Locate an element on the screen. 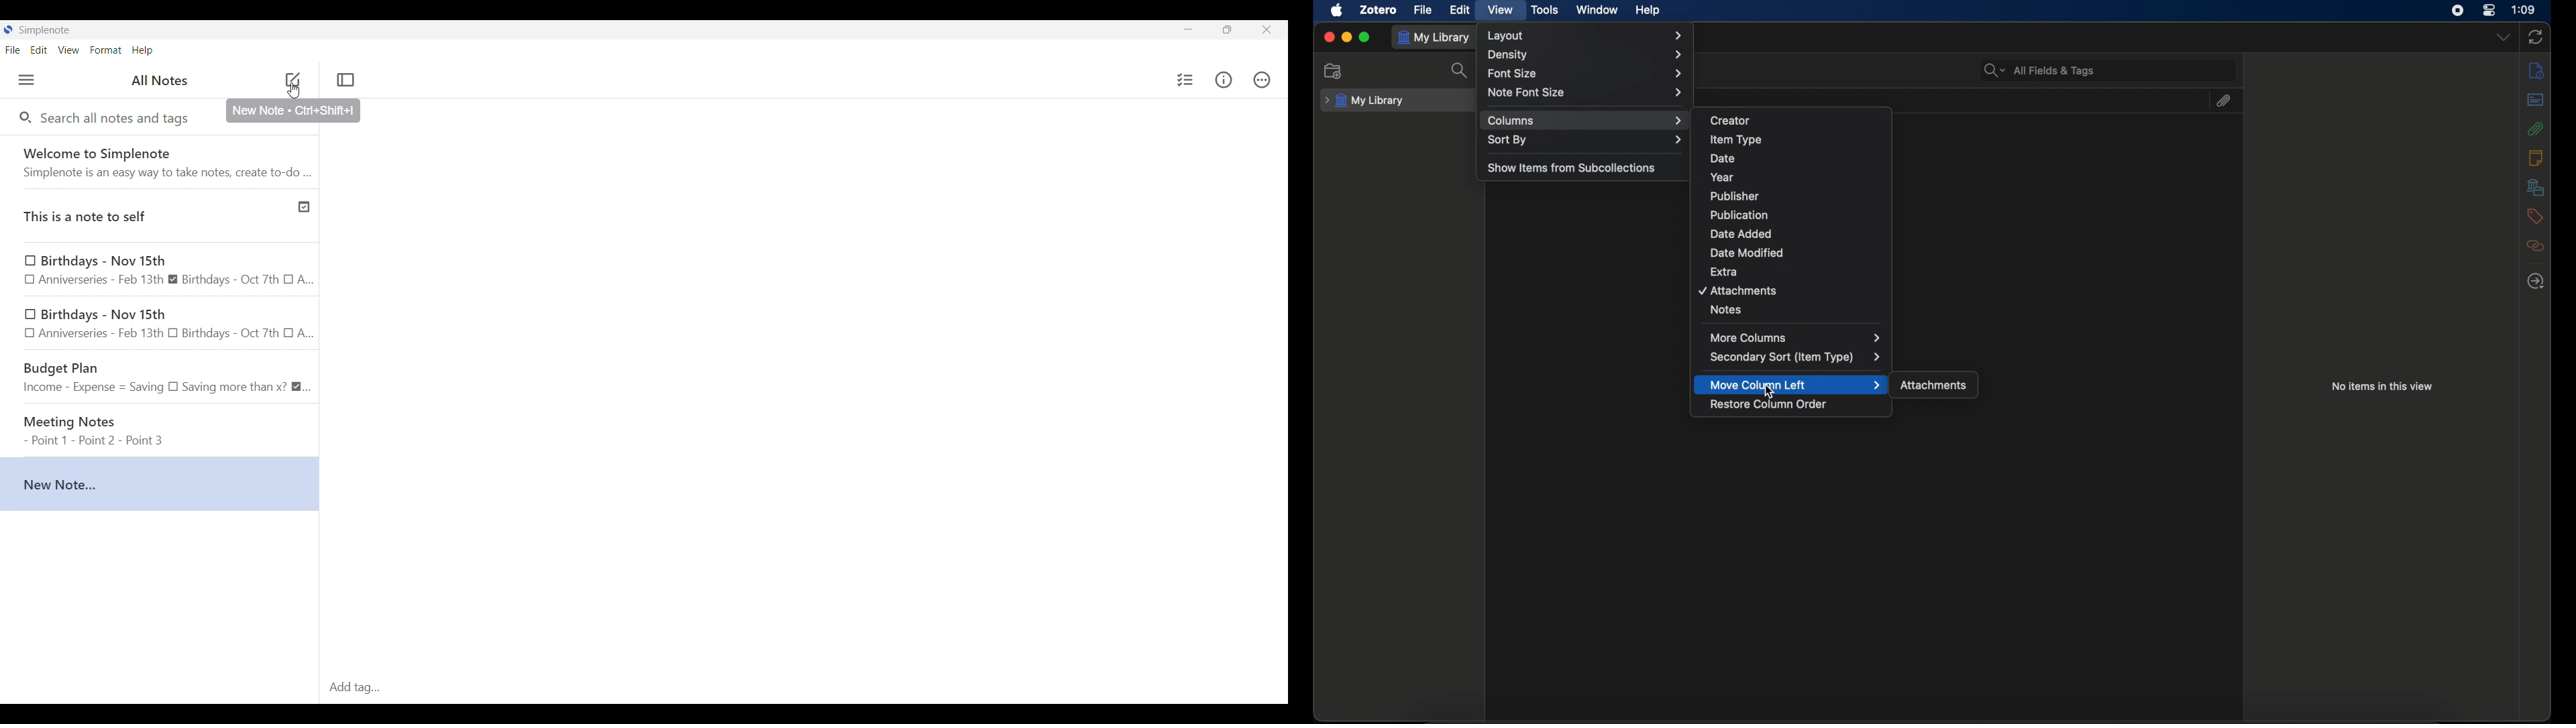 This screenshot has width=2576, height=728. Show interface in a smaller tab is located at coordinates (1228, 29).